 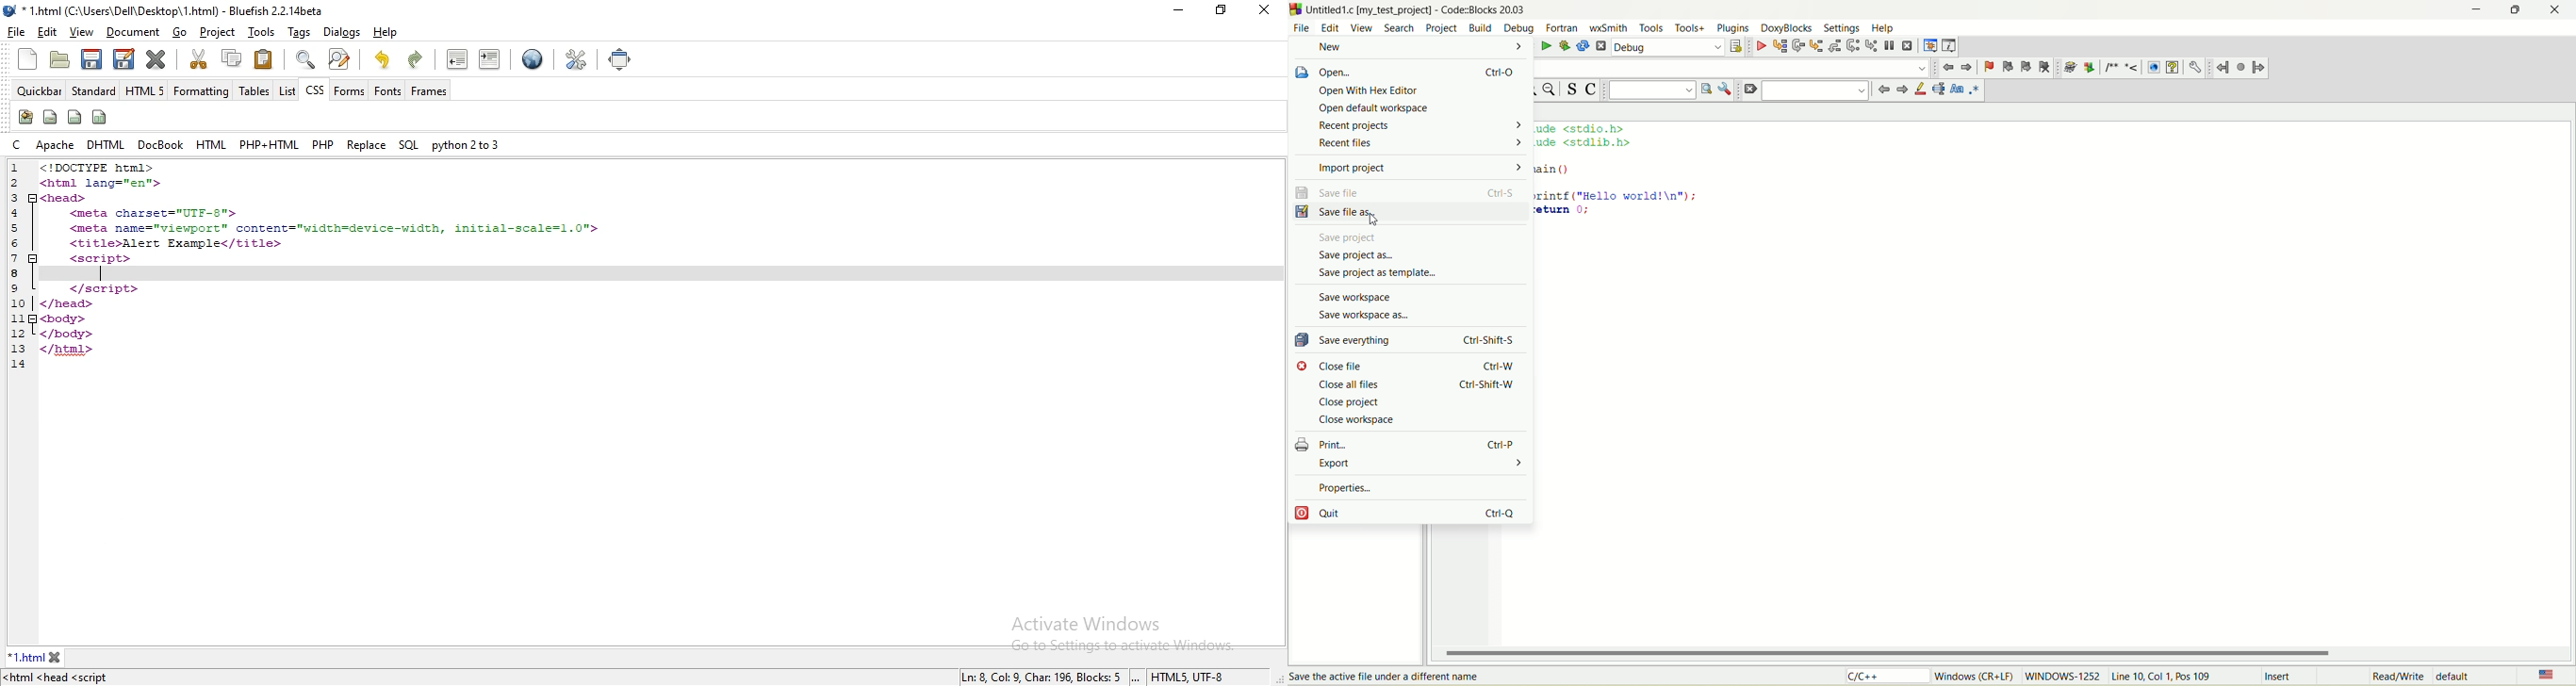 I want to click on html, so click(x=206, y=143).